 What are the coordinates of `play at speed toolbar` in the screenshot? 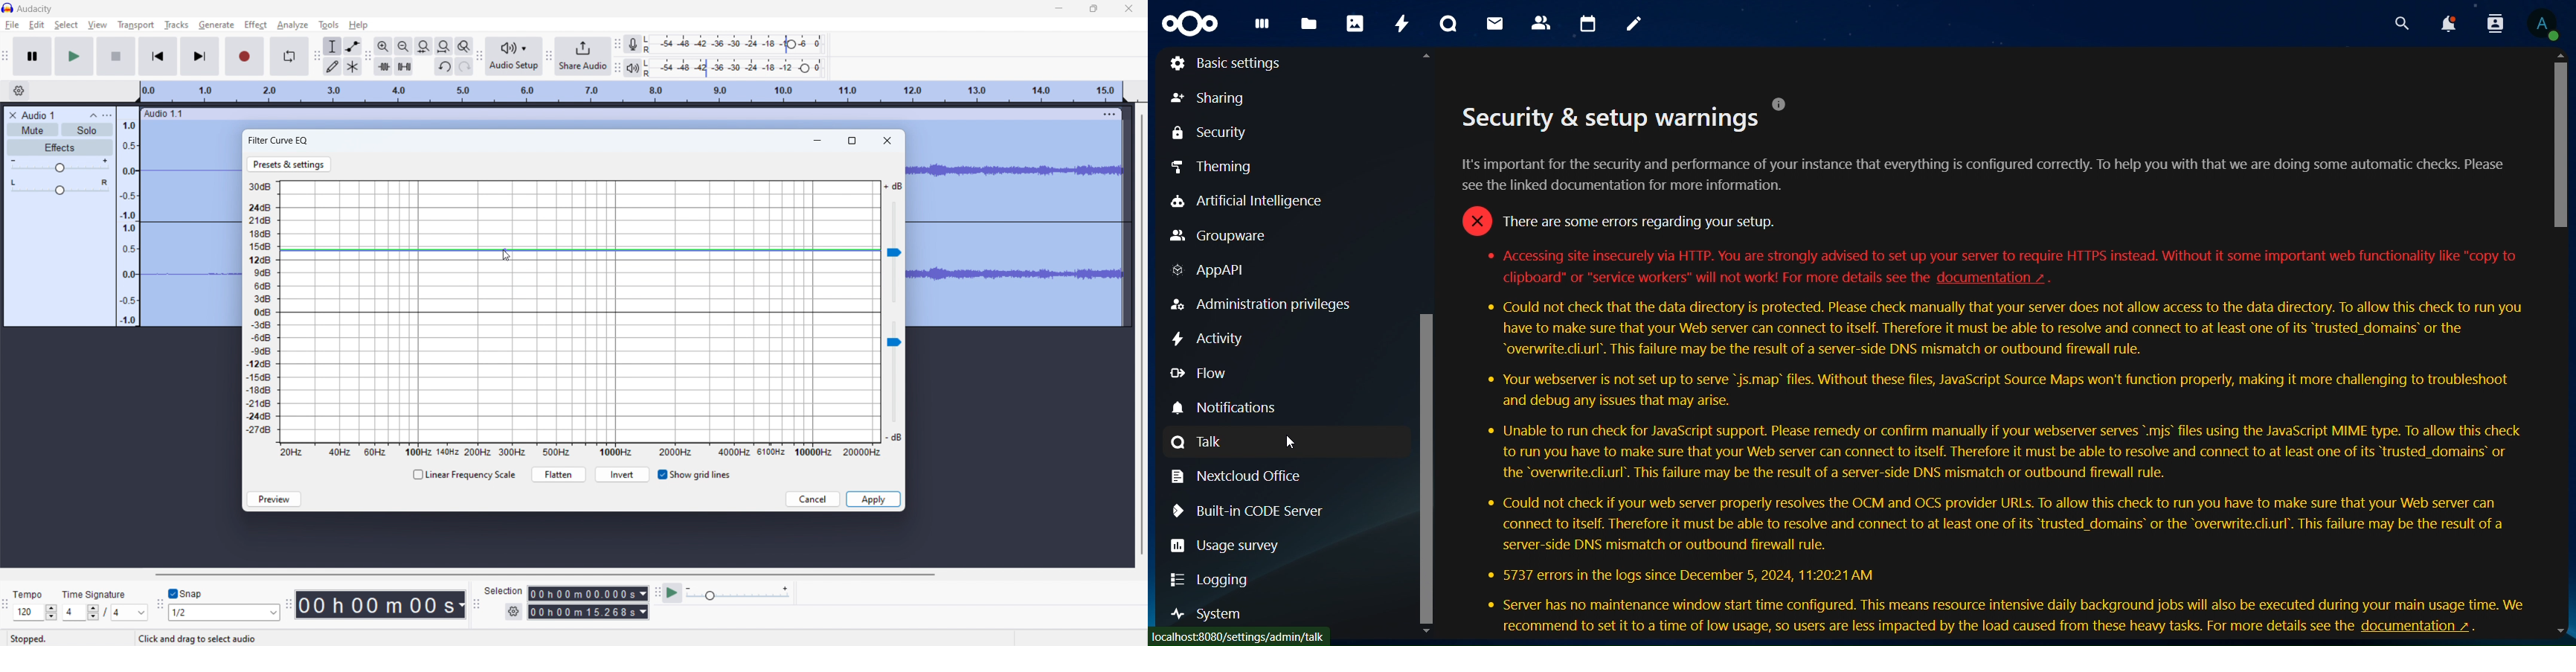 It's located at (657, 593).